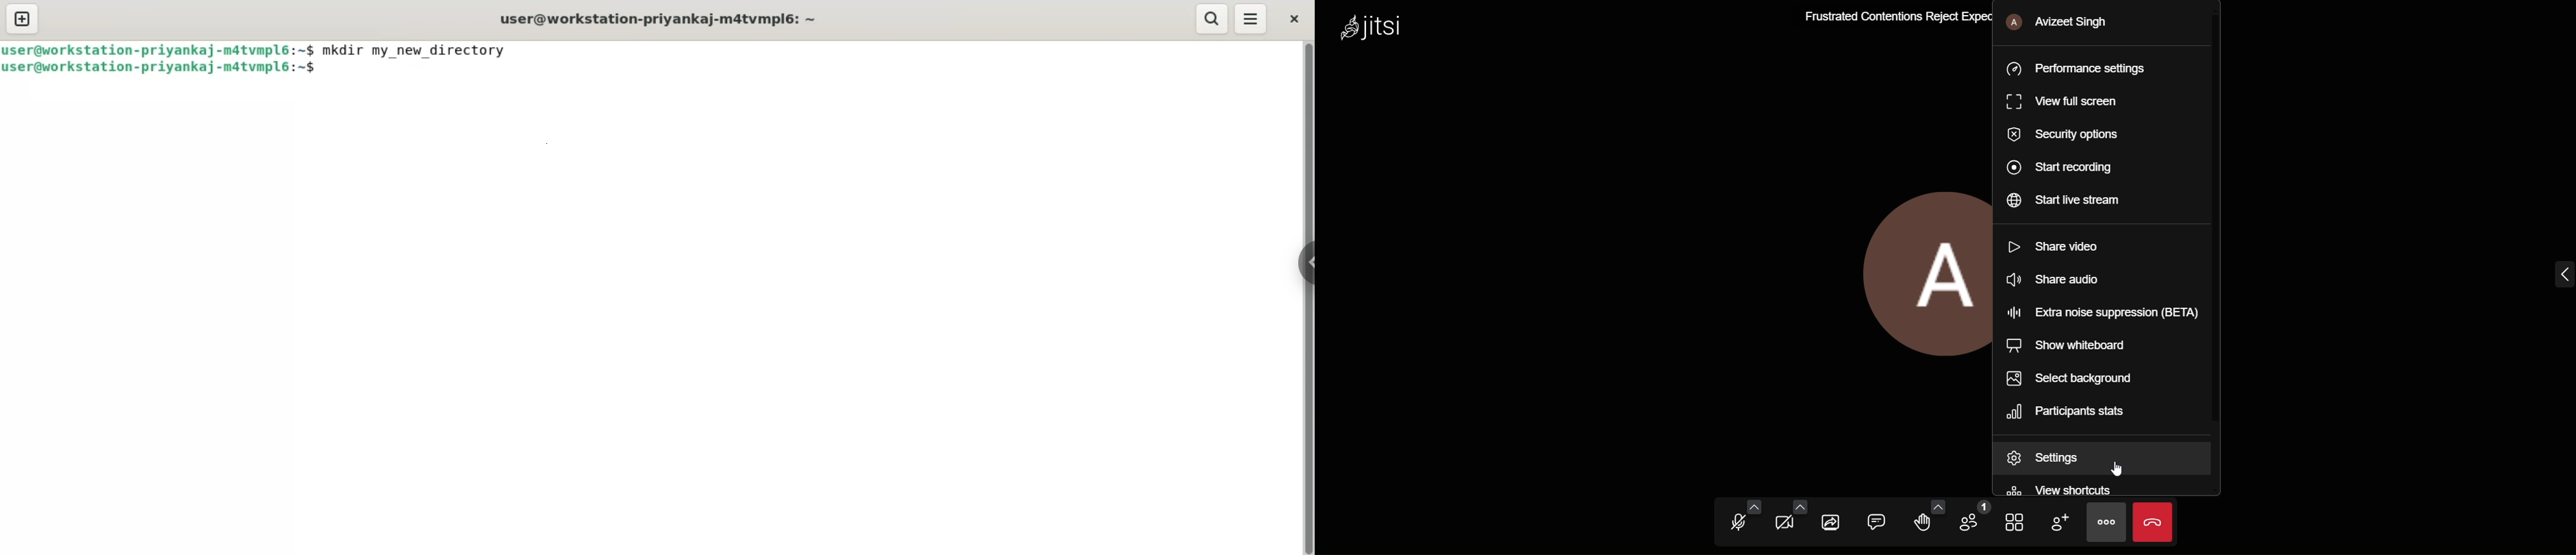 This screenshot has width=2576, height=560. I want to click on share video, so click(2082, 249).